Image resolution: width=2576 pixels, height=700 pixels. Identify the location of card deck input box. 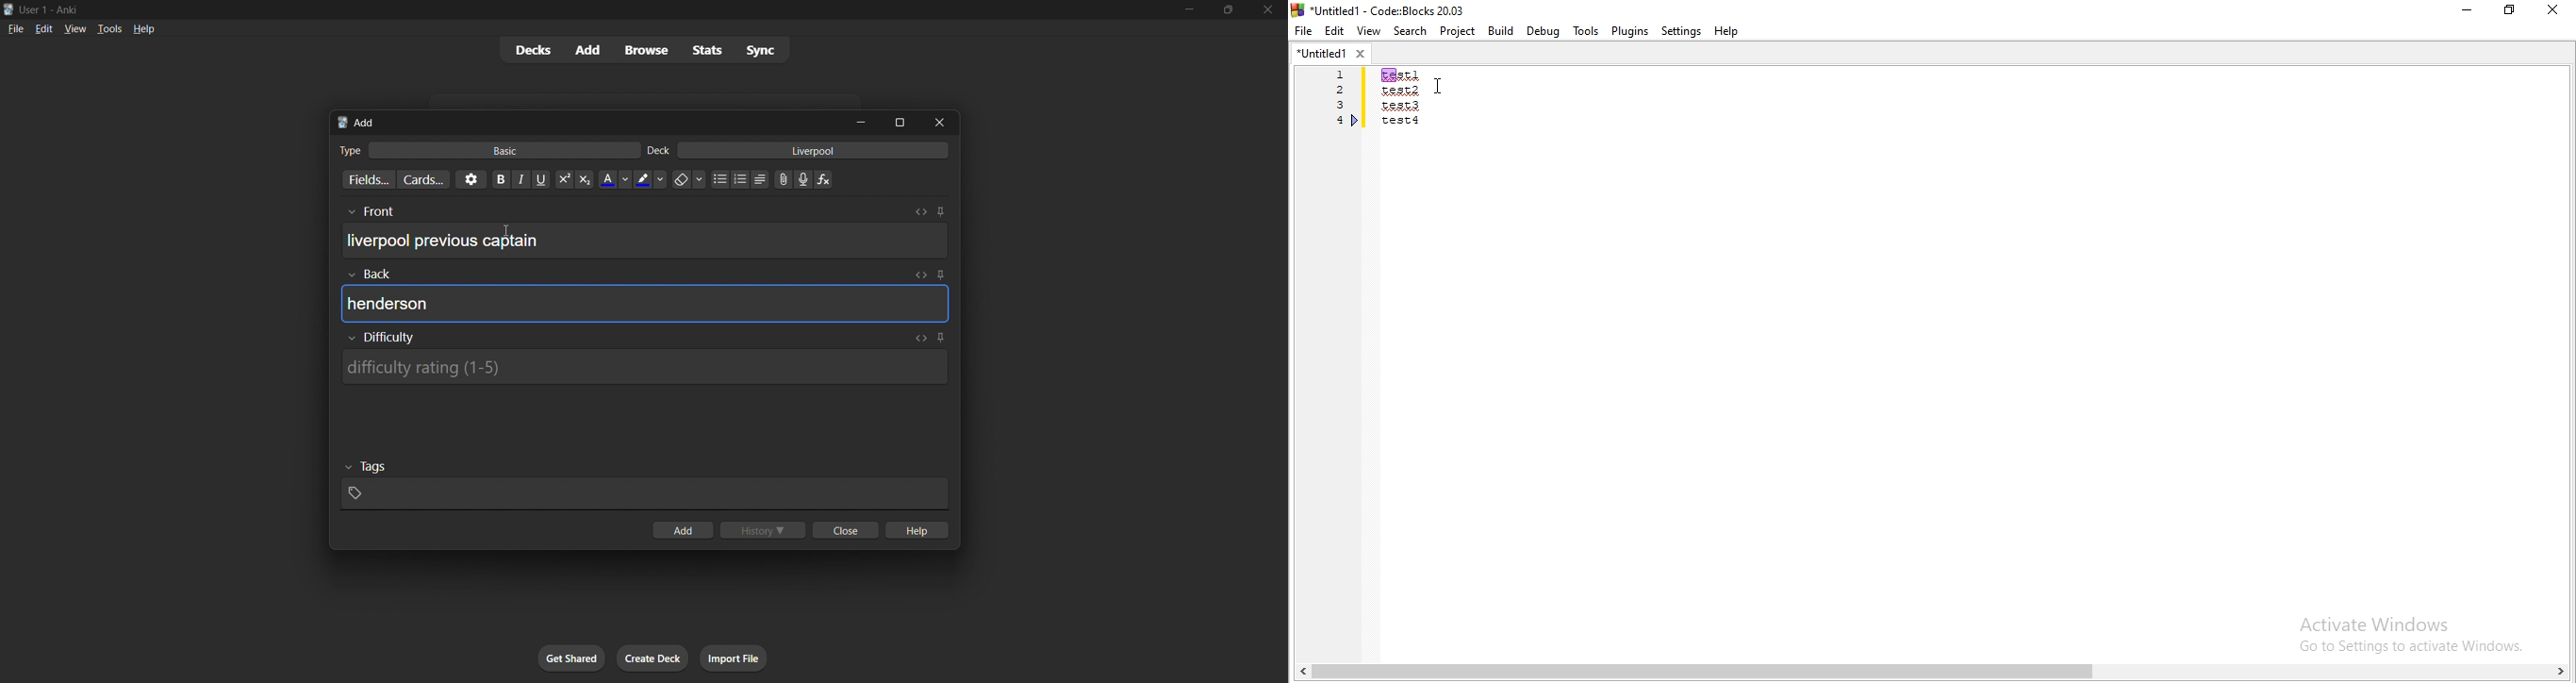
(802, 153).